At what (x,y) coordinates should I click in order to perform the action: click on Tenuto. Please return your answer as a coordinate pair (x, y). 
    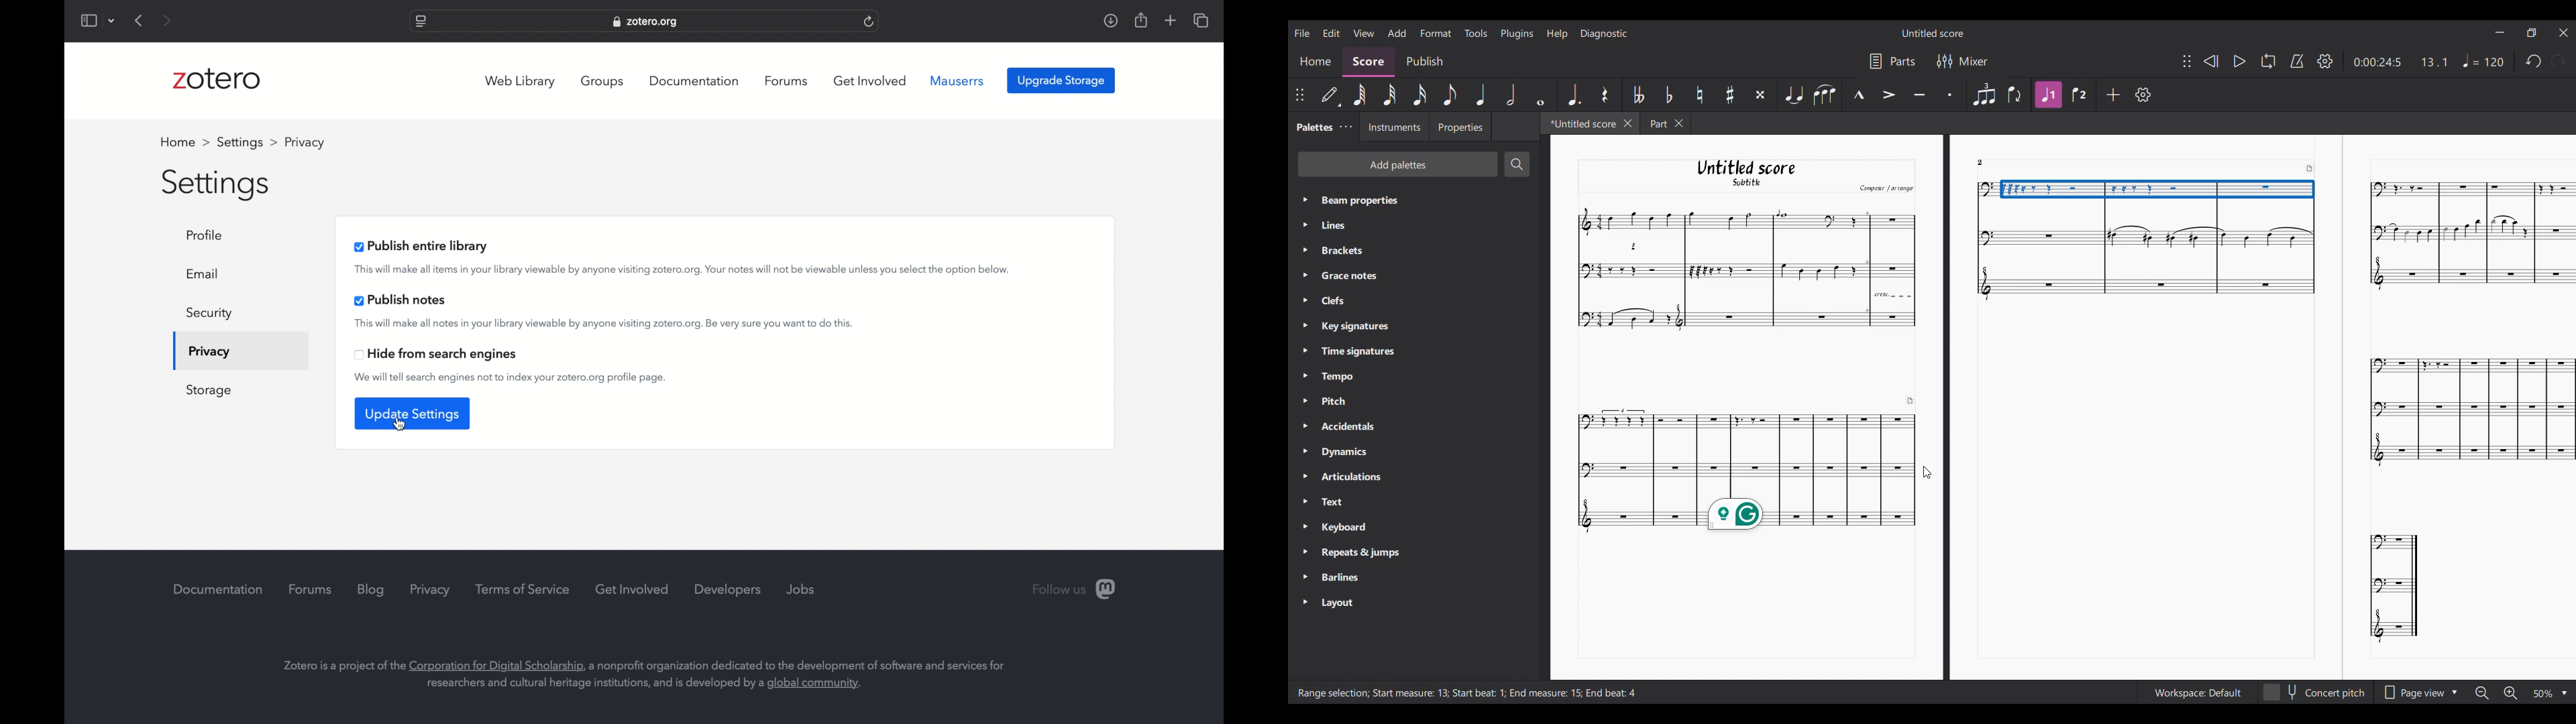
    Looking at the image, I should click on (1919, 95).